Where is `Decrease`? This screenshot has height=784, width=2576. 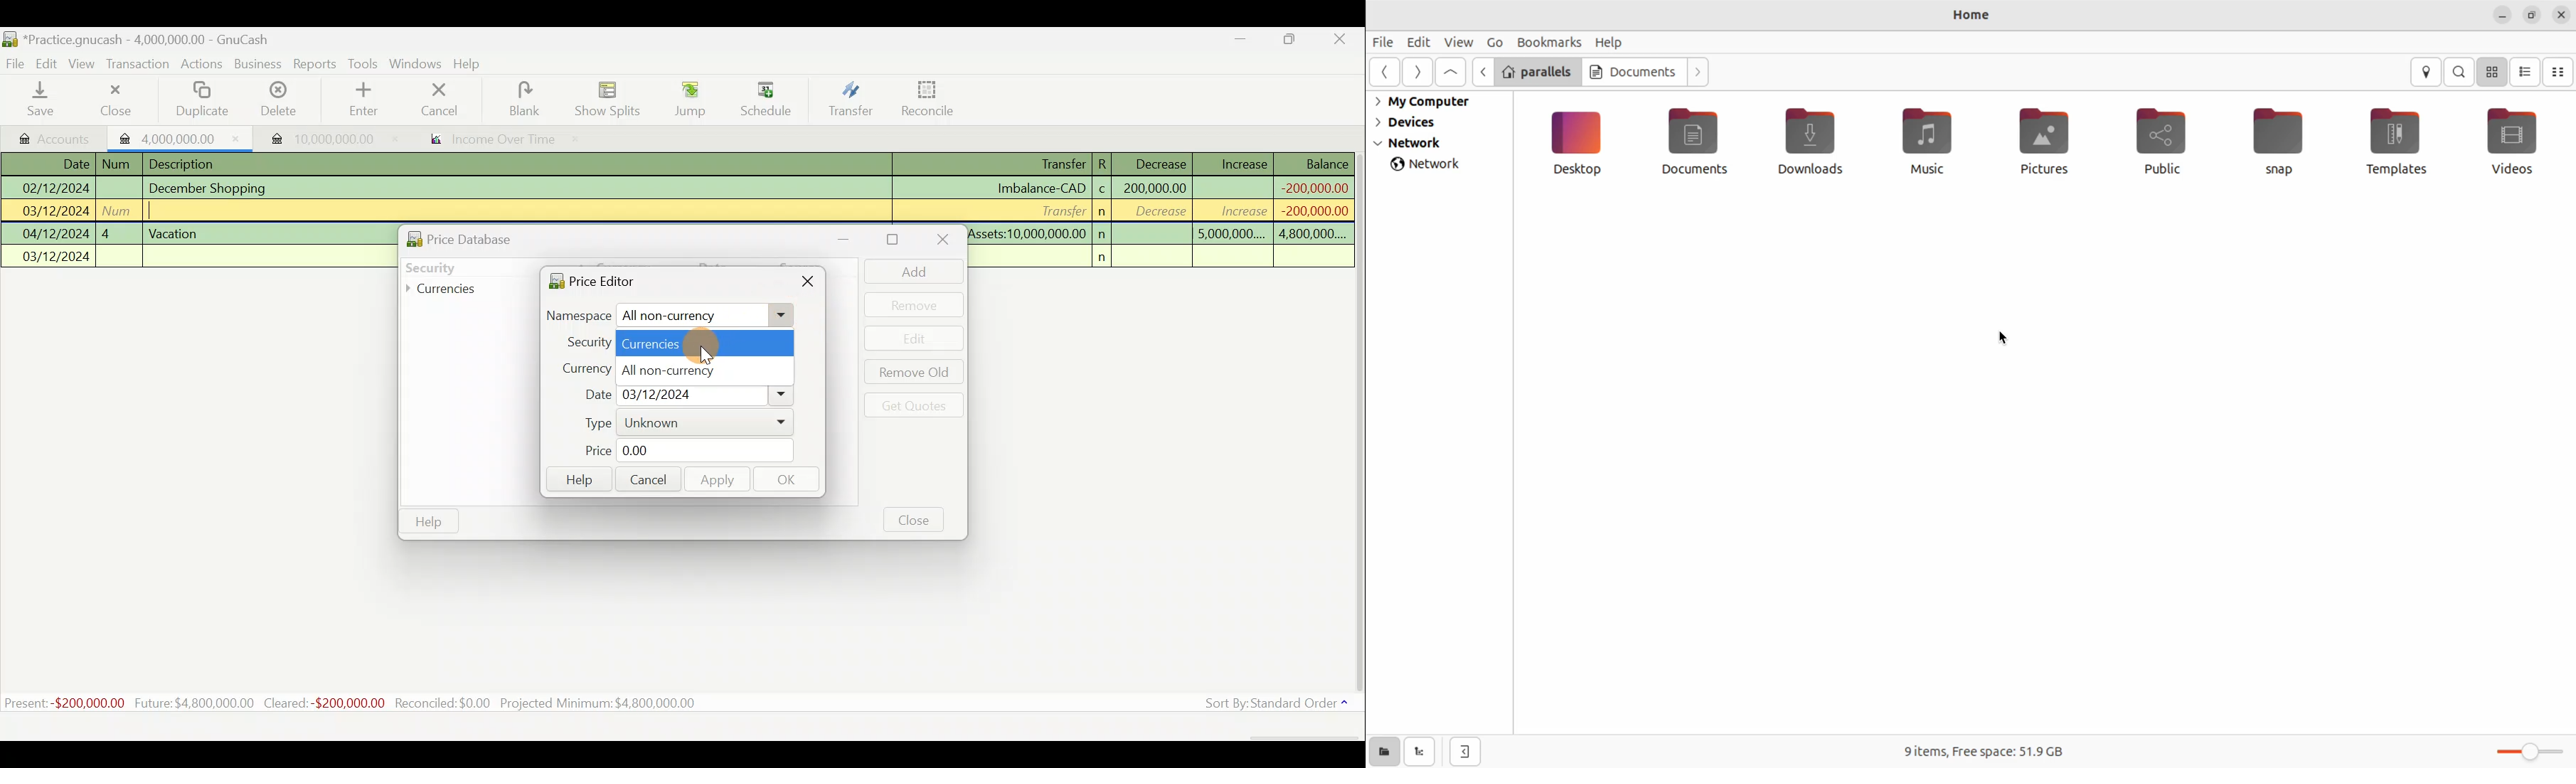 Decrease is located at coordinates (1160, 163).